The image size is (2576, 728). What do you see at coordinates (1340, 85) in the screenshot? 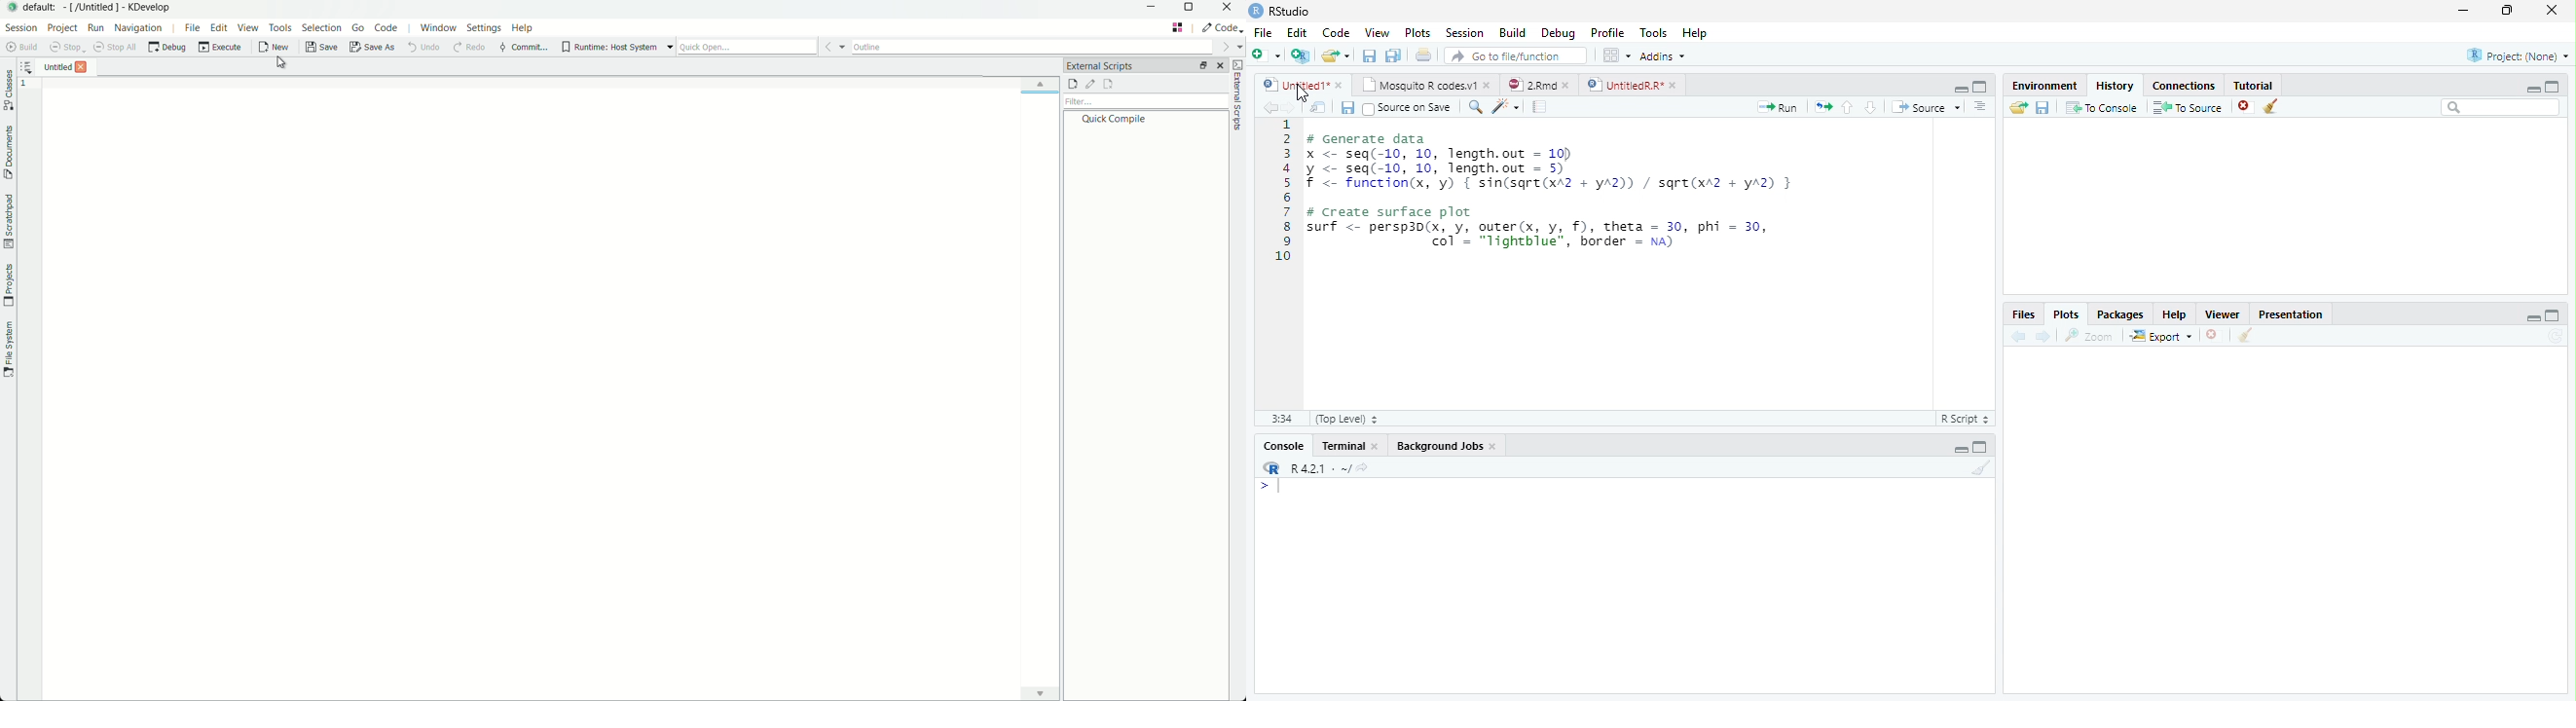
I see `close` at bounding box center [1340, 85].